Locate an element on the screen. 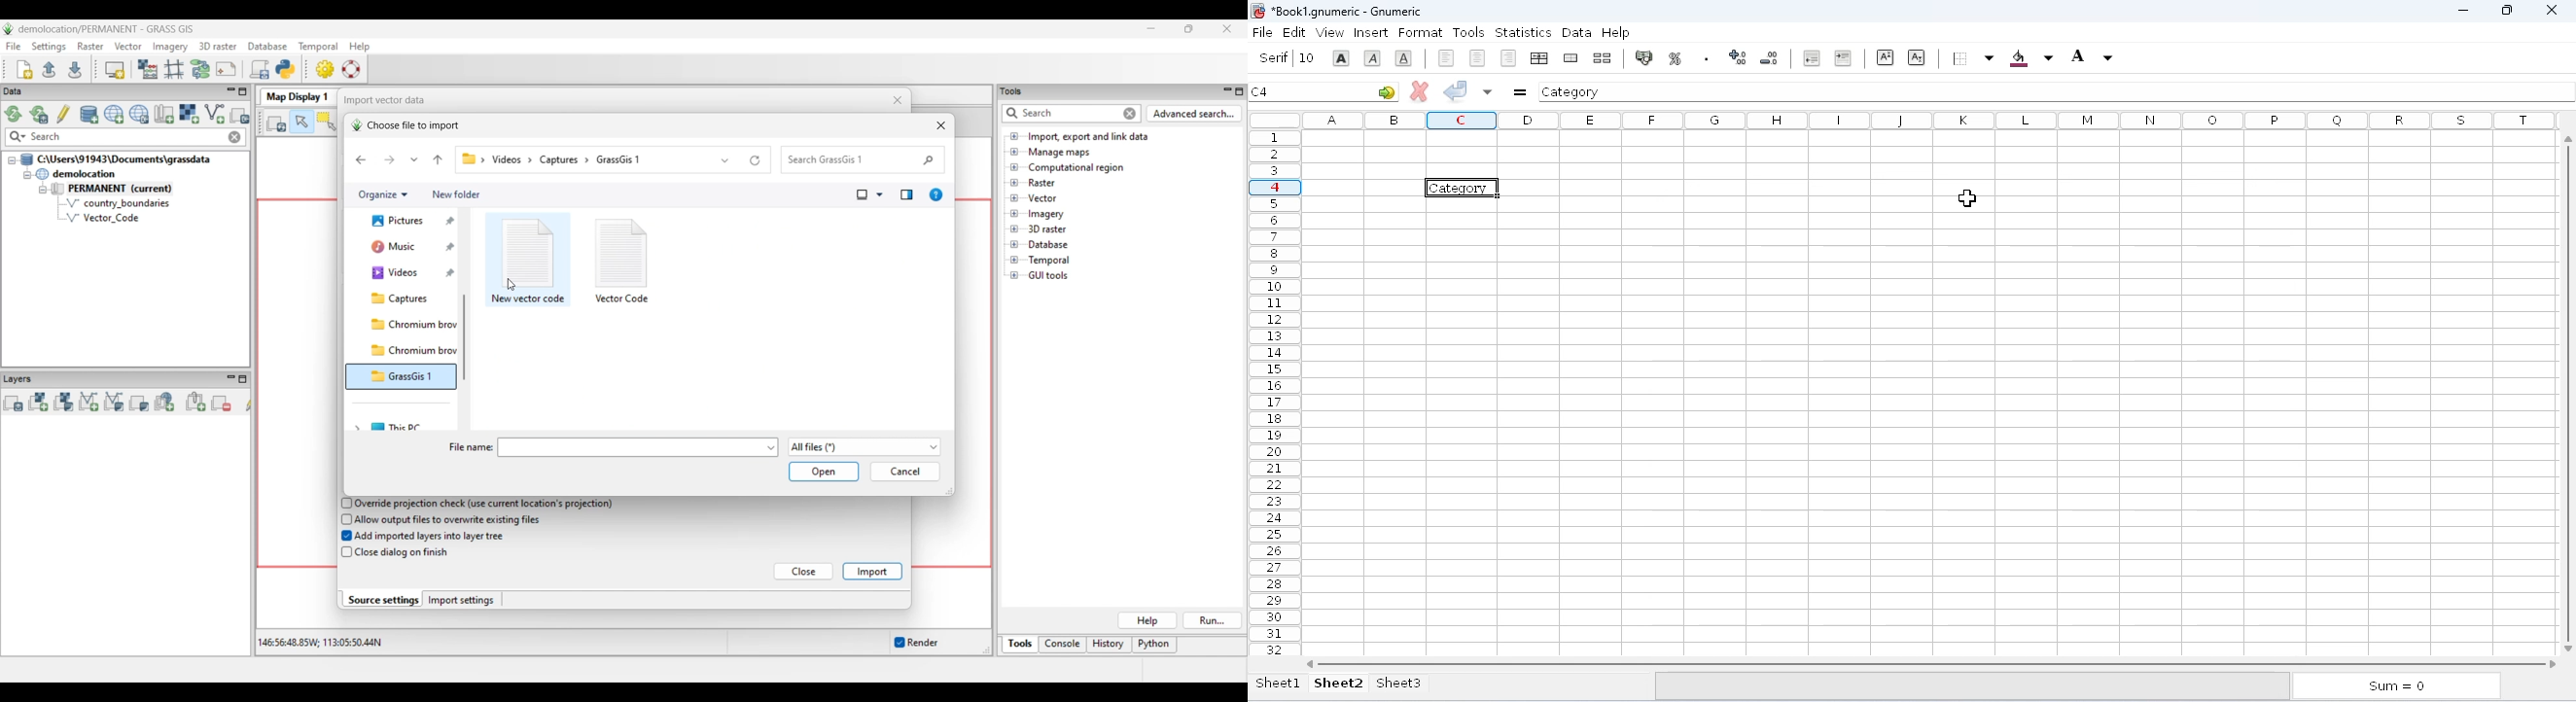 The image size is (2576, 728). align left is located at coordinates (1476, 58).